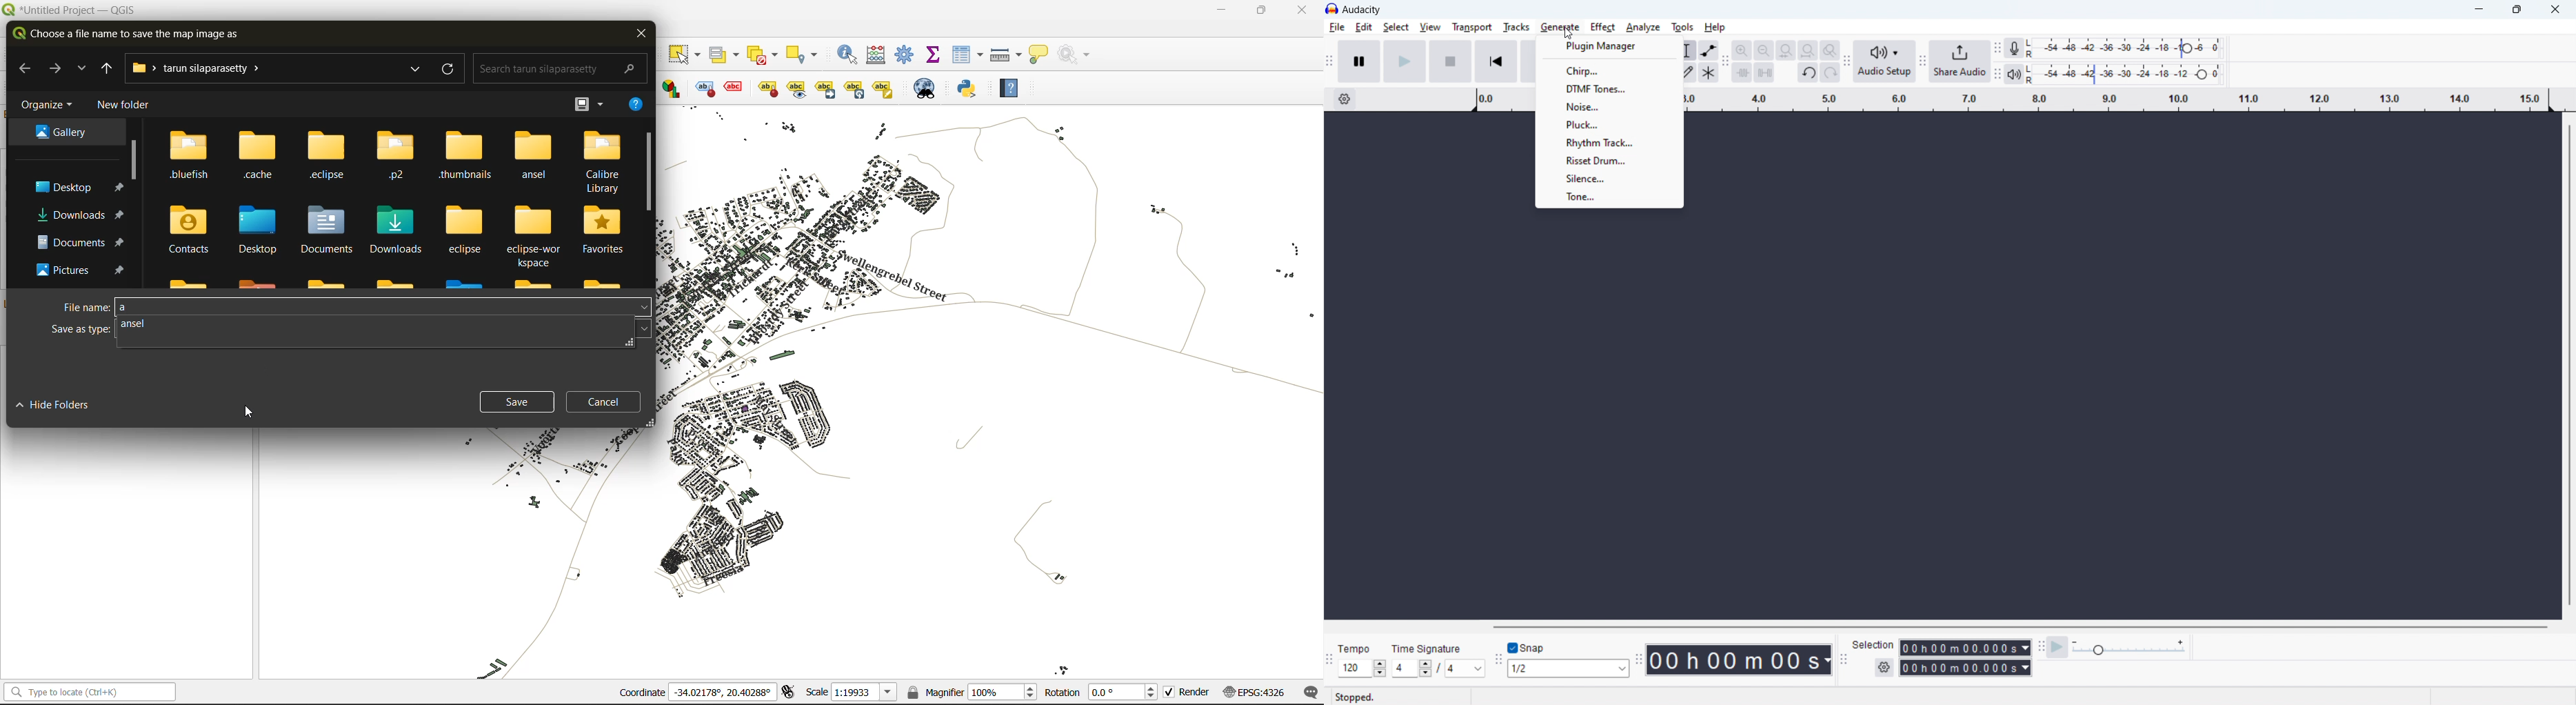  I want to click on edit toolbar, so click(1726, 61).